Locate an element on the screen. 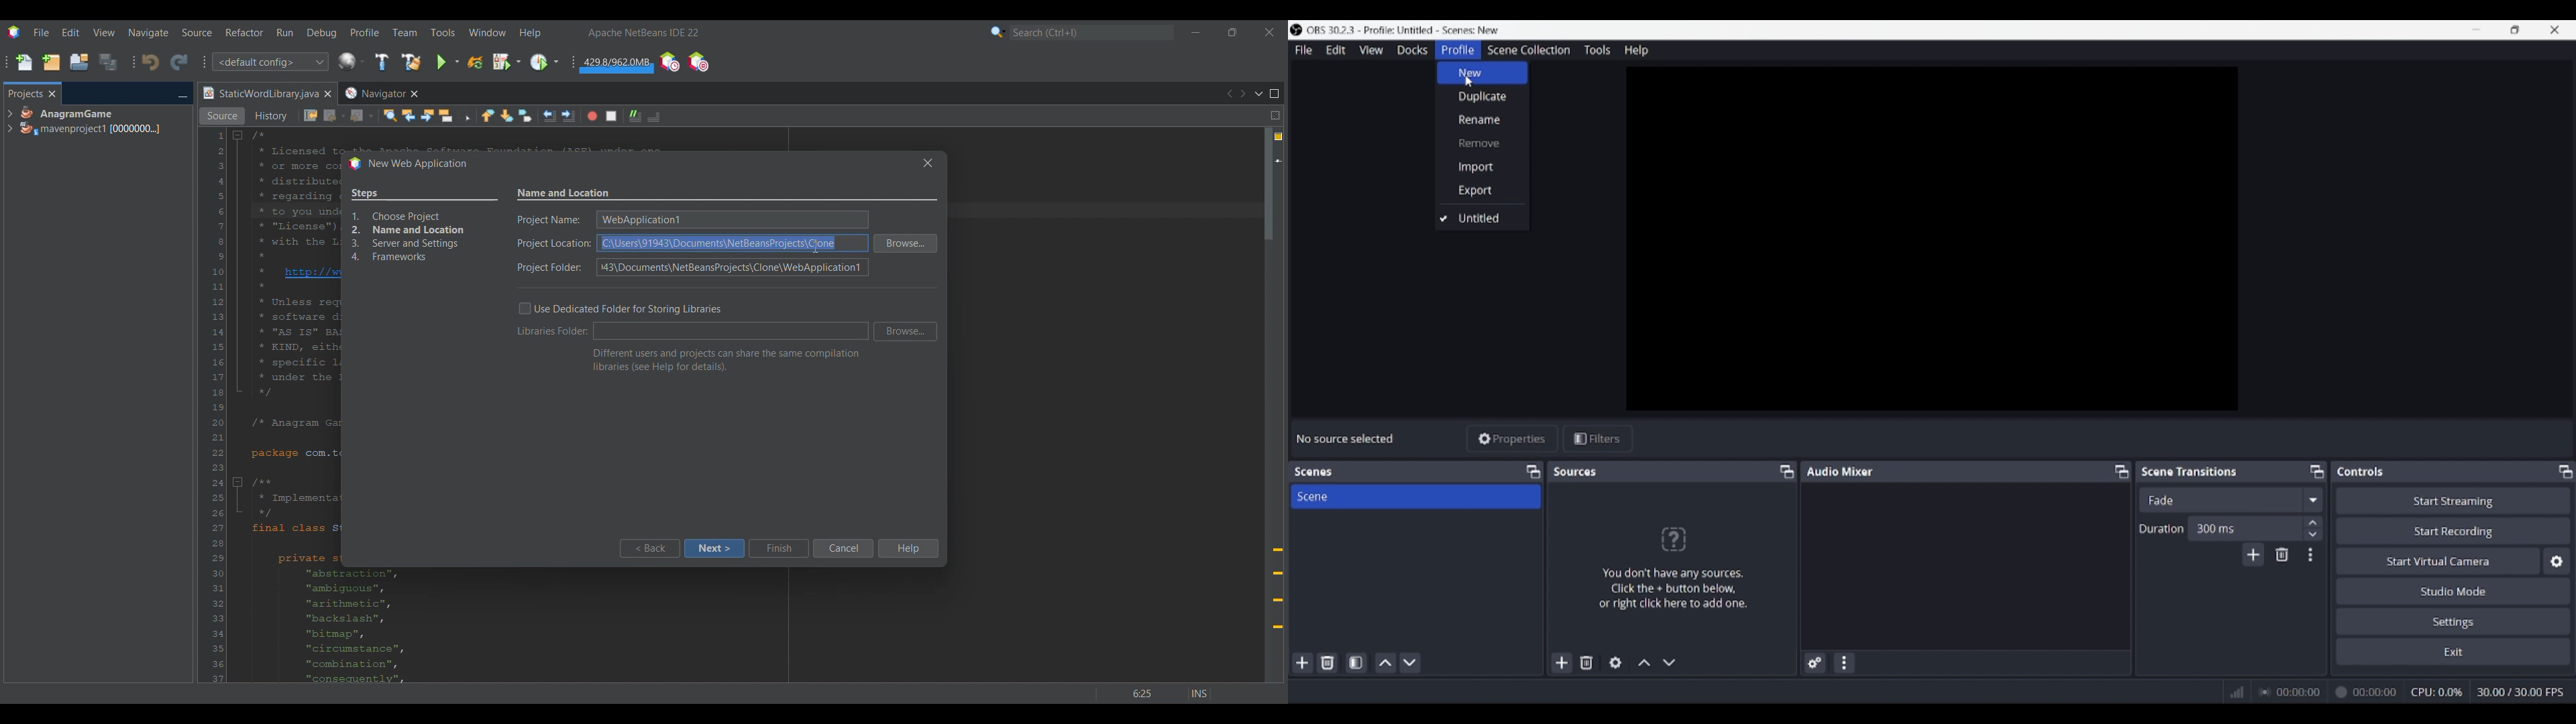  Float Scene transitions panel is located at coordinates (2317, 471).